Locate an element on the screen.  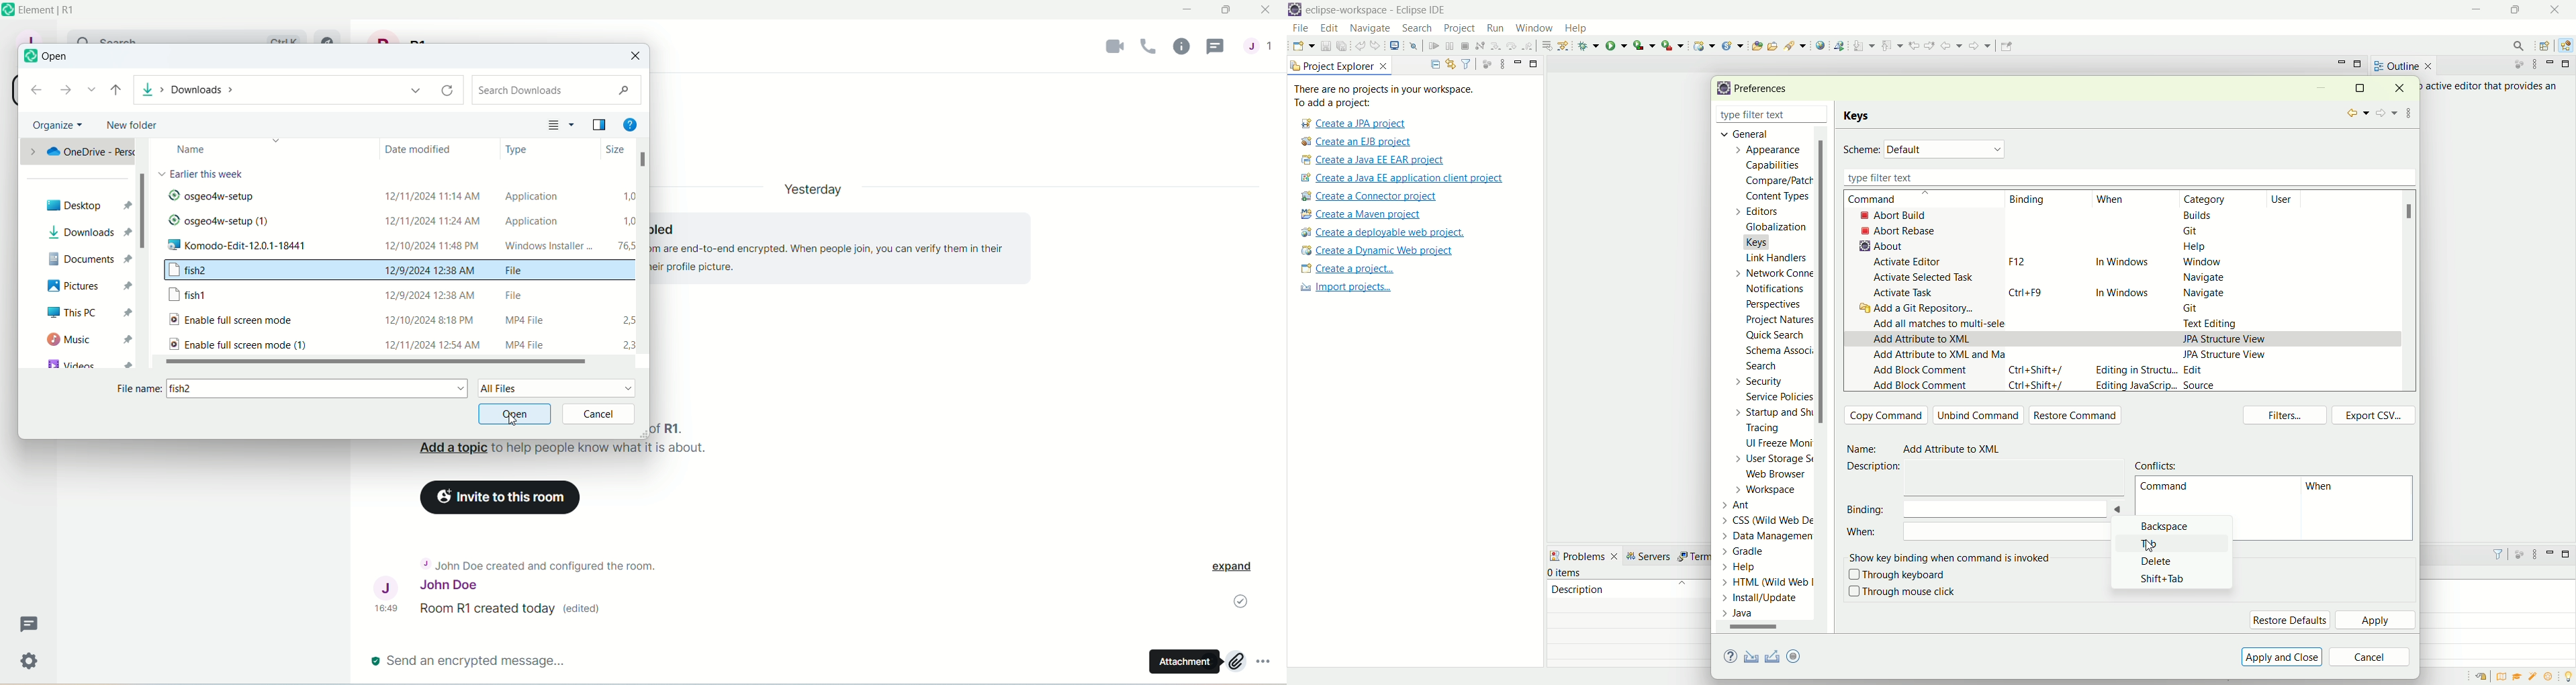
close is located at coordinates (1266, 11).